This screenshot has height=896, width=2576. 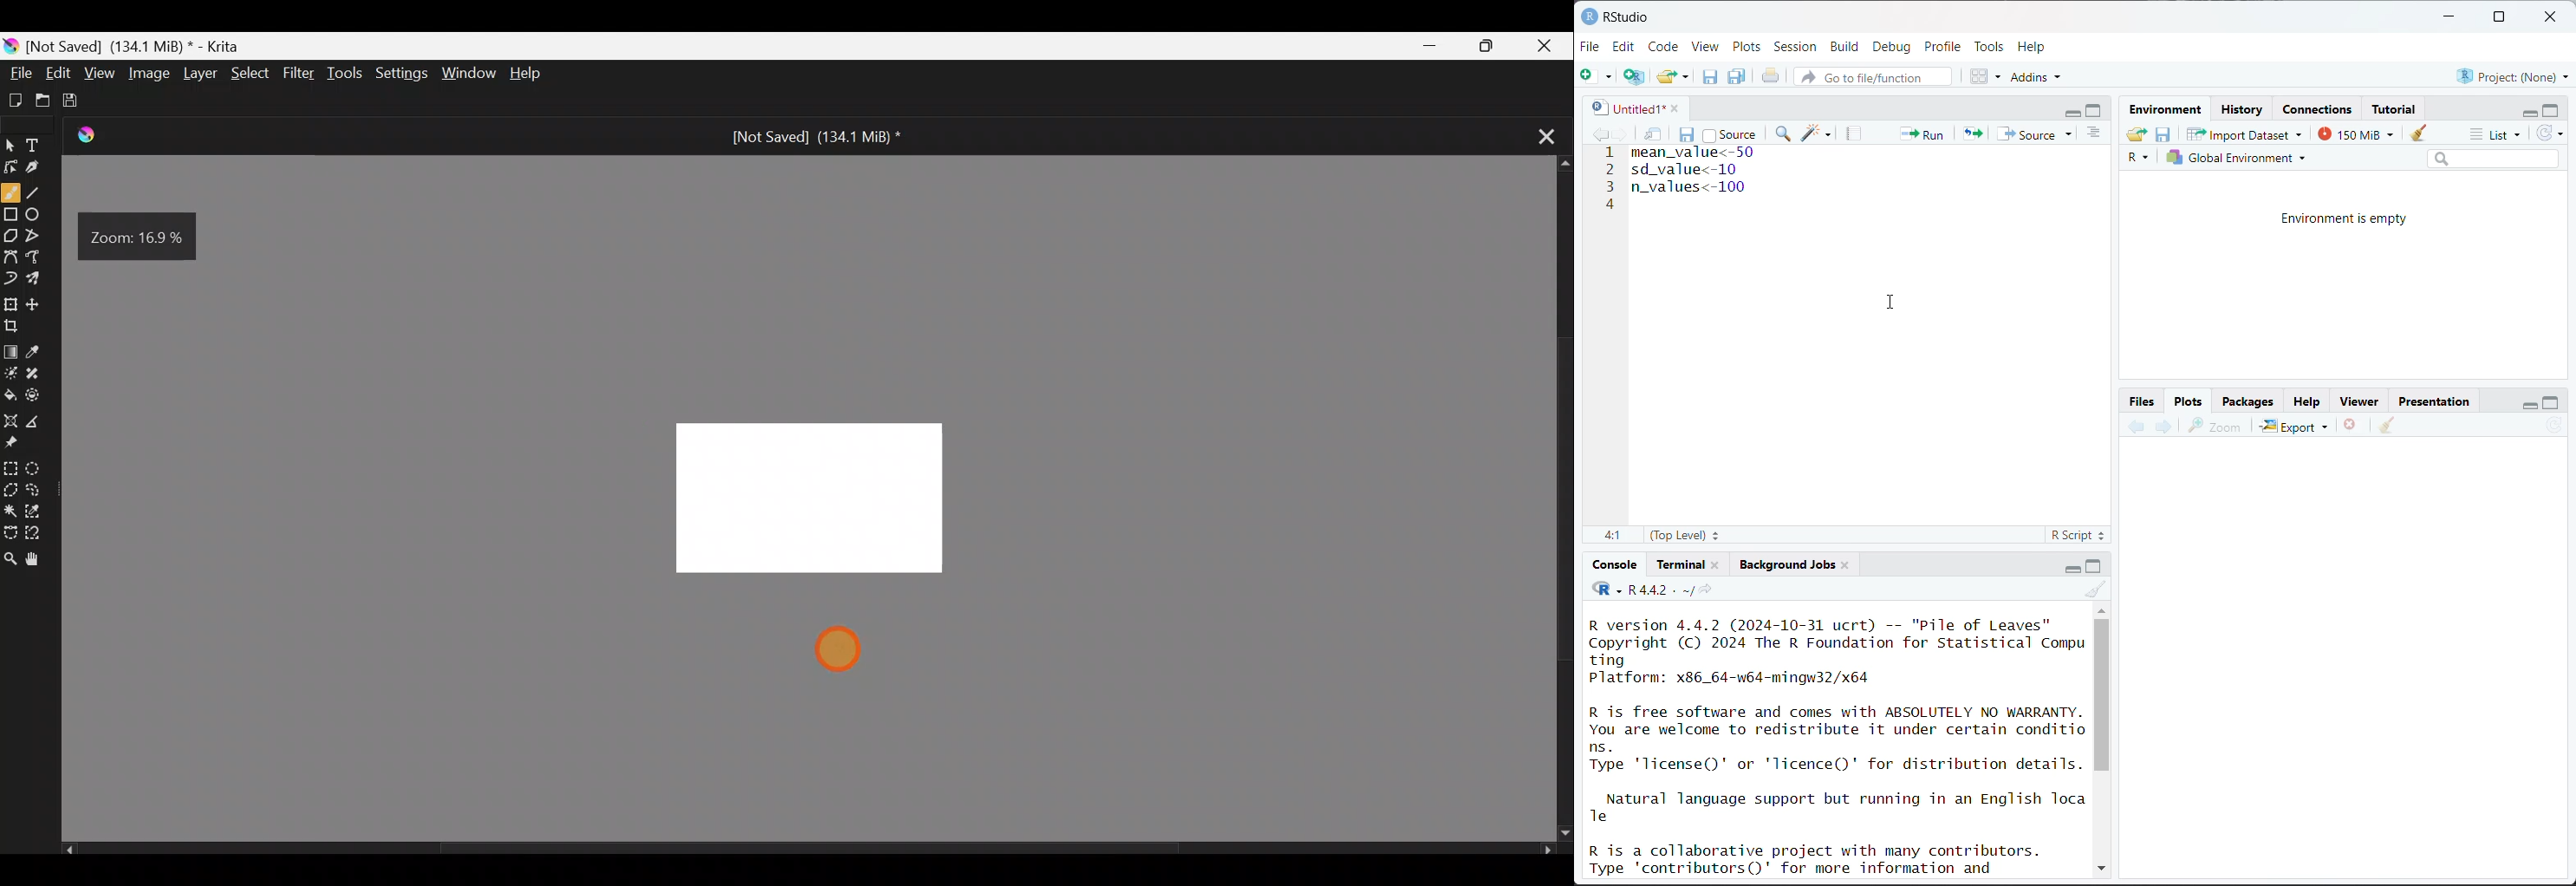 I want to click on minimize, so click(x=2073, y=111).